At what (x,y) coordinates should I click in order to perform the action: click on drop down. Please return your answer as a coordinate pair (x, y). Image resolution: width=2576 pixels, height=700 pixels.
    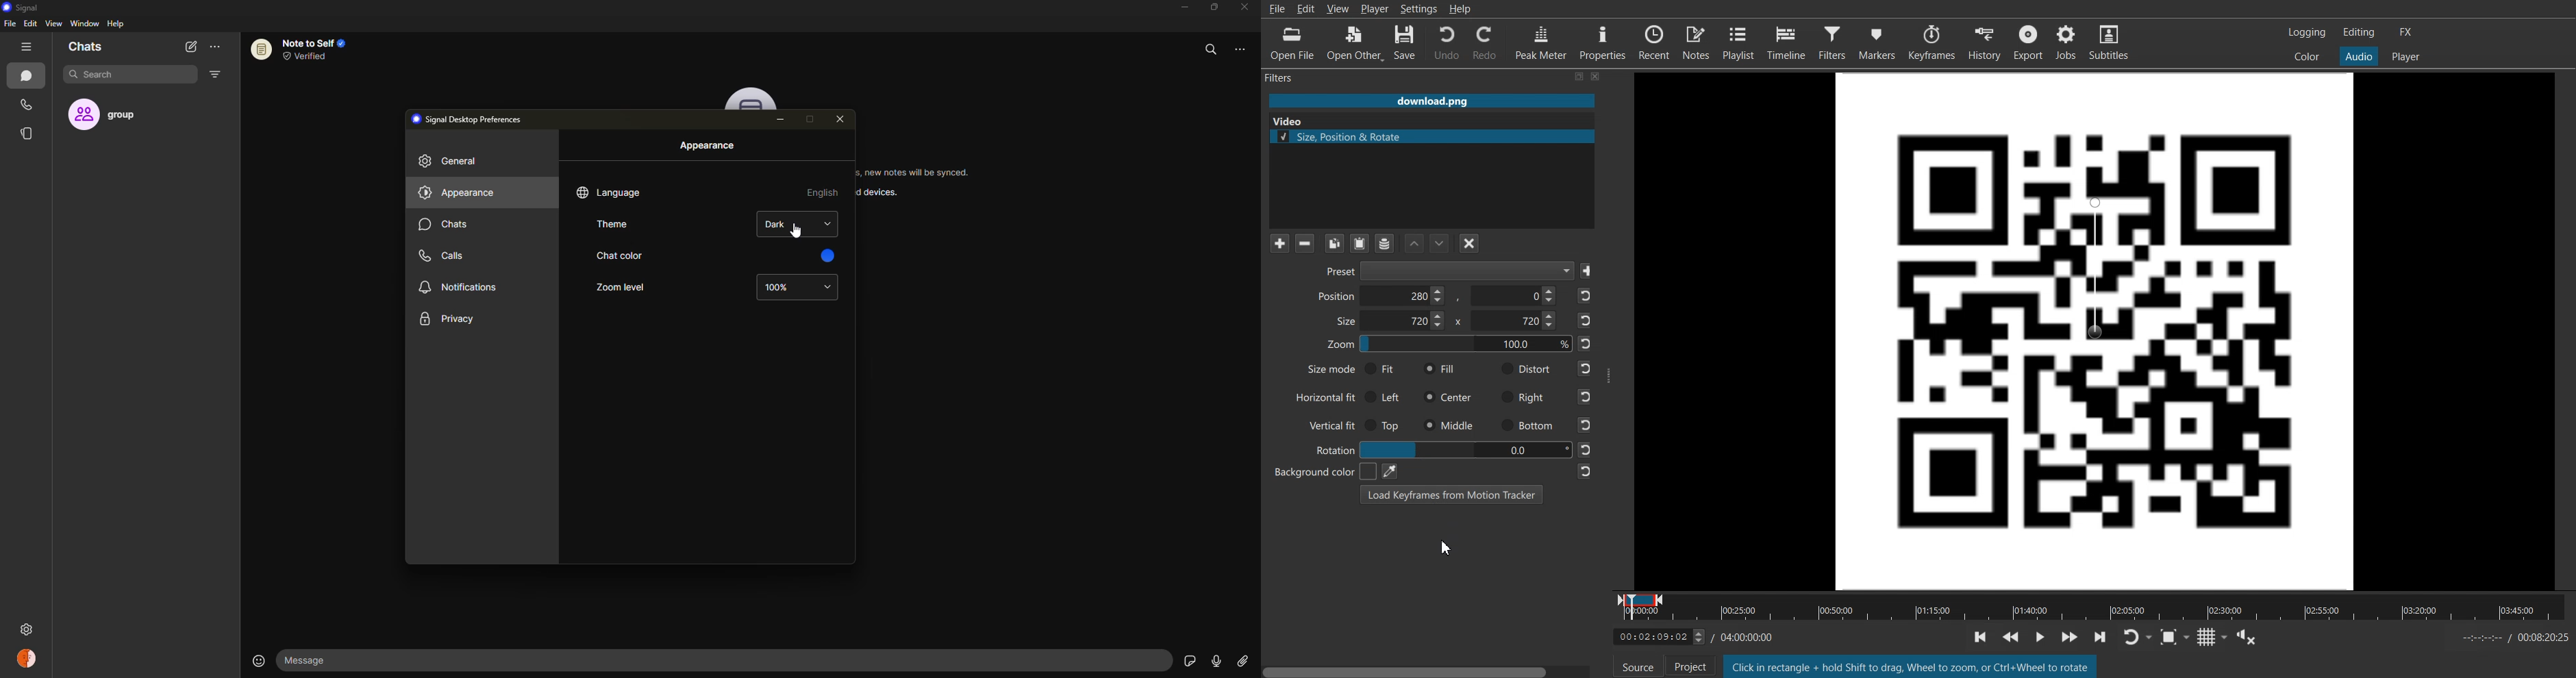
    Looking at the image, I should click on (829, 223).